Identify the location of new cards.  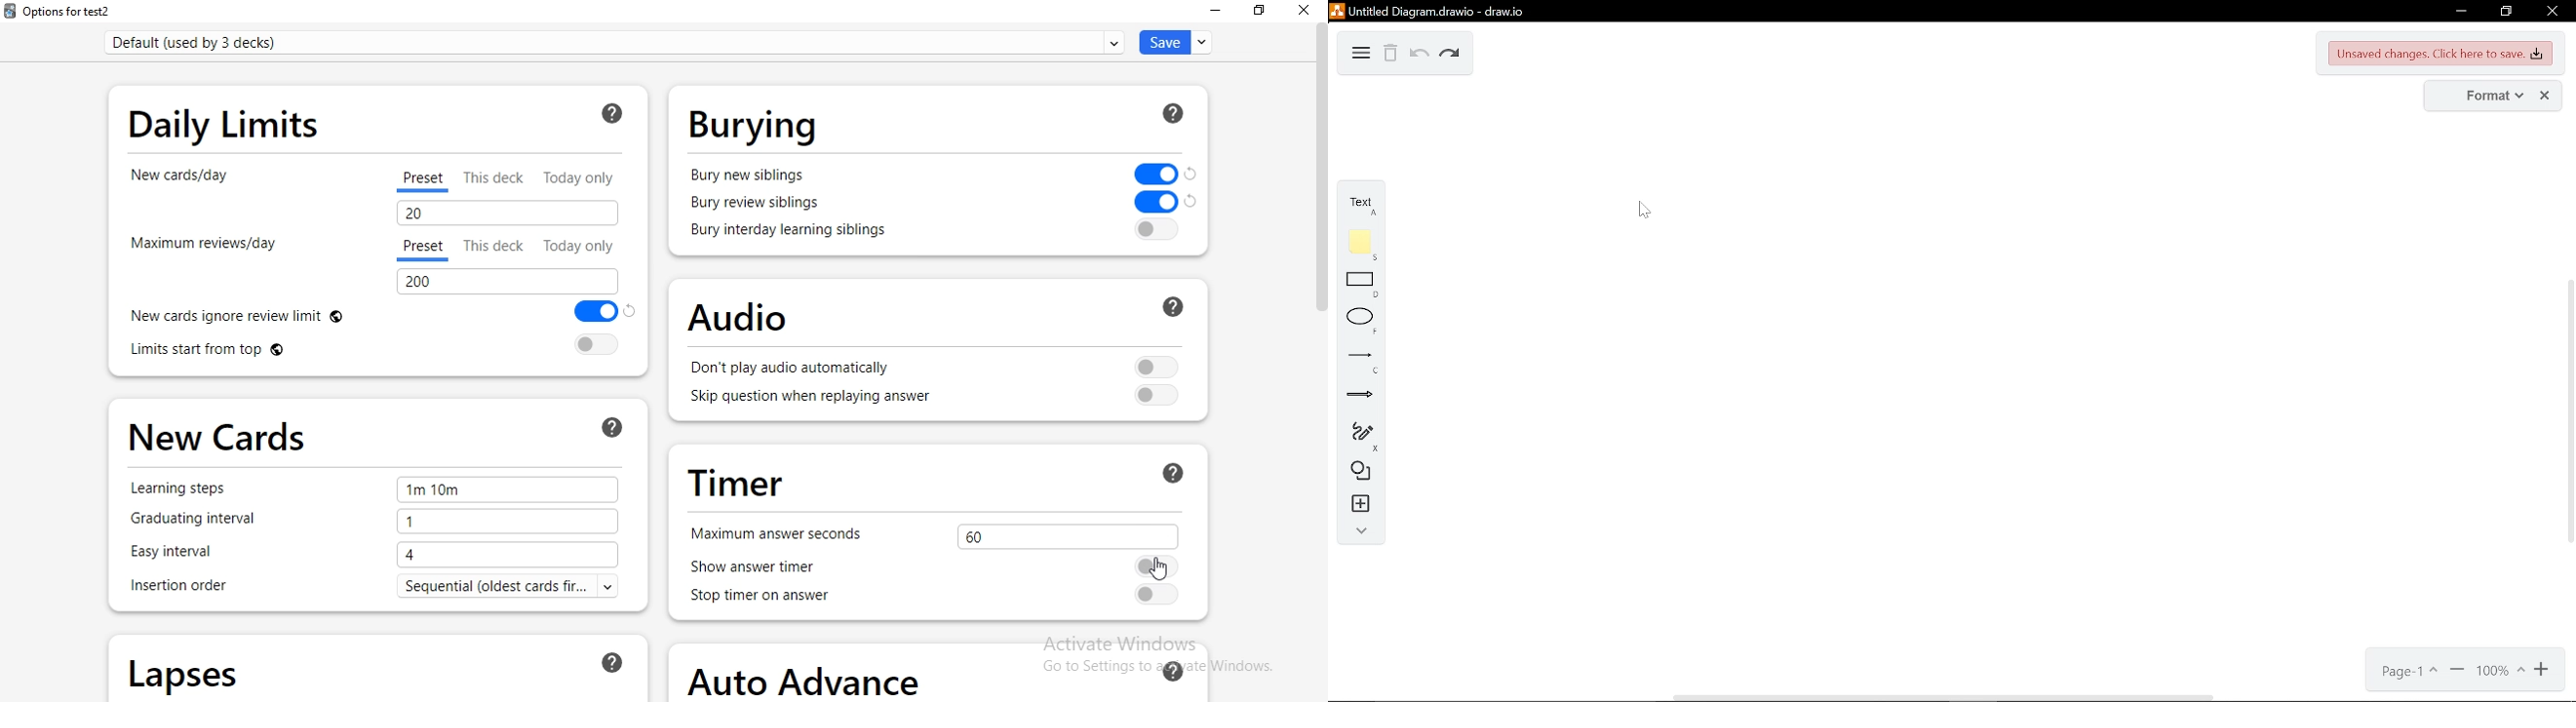
(373, 436).